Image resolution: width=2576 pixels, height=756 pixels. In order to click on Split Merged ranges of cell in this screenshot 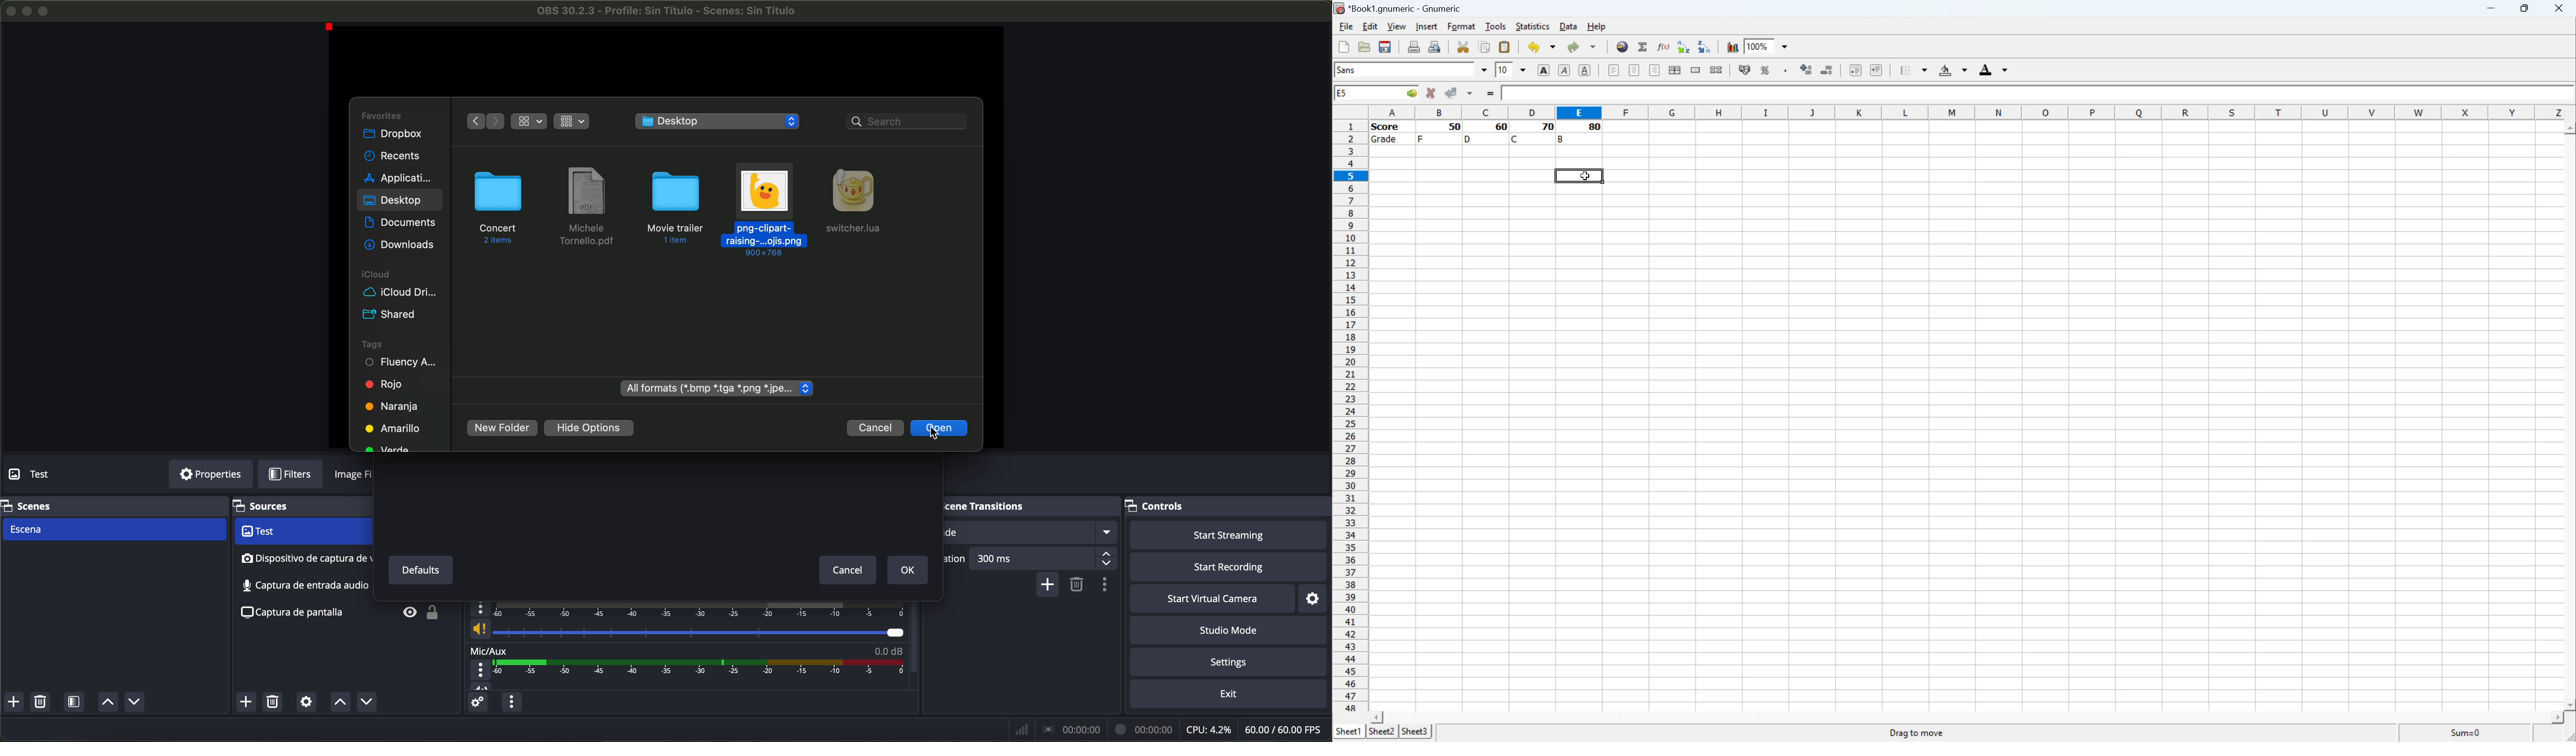, I will do `click(1714, 71)`.